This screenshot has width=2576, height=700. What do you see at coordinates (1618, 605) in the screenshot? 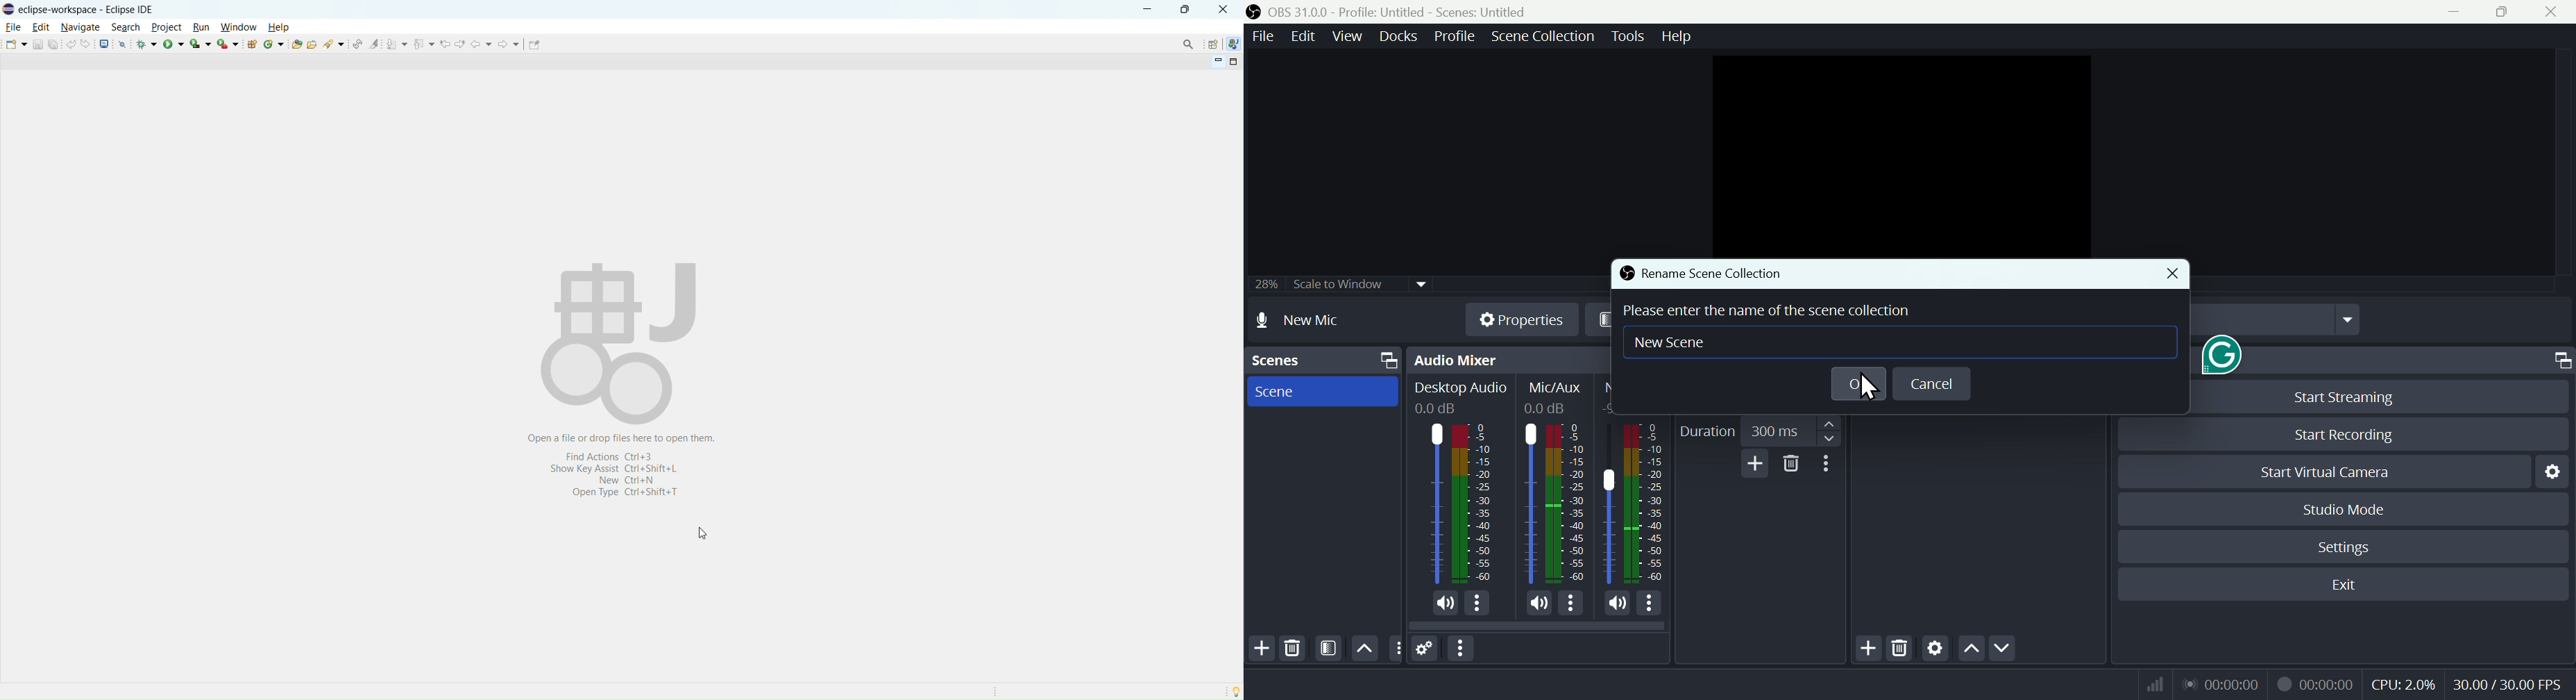
I see `(un)mute` at bounding box center [1618, 605].